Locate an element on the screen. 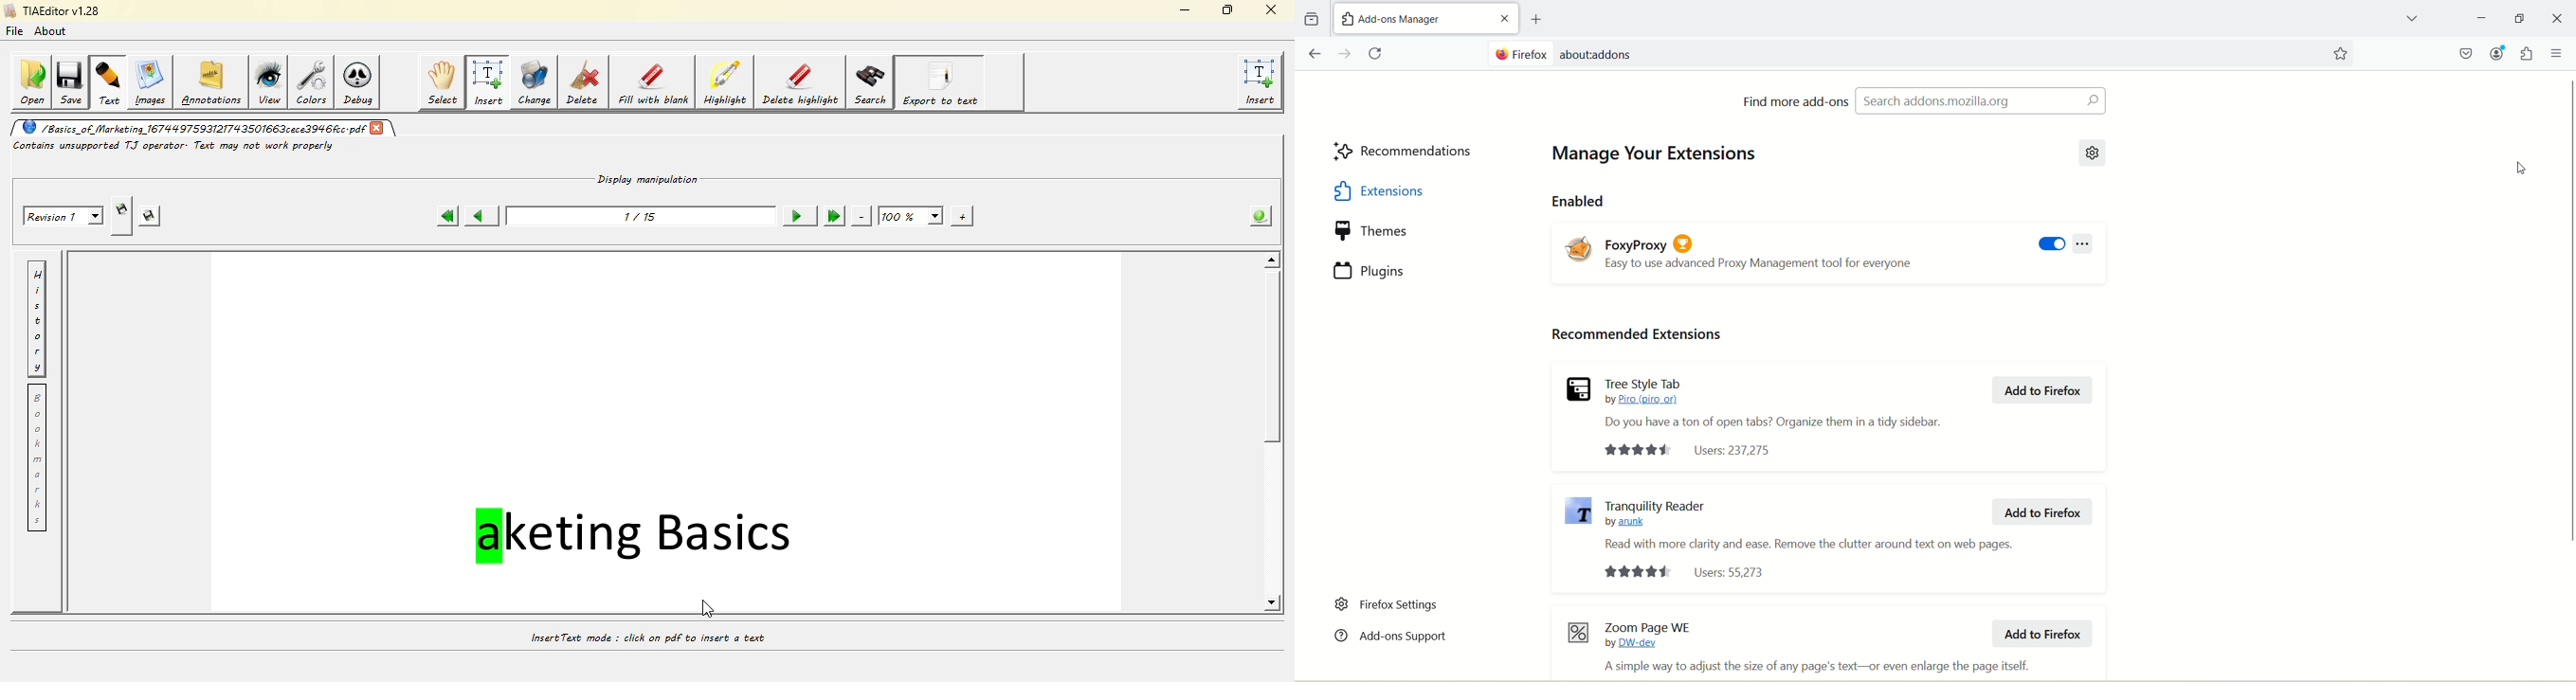 Image resolution: width=2576 pixels, height=700 pixels. TIAEditor v1.28 is located at coordinates (53, 11).